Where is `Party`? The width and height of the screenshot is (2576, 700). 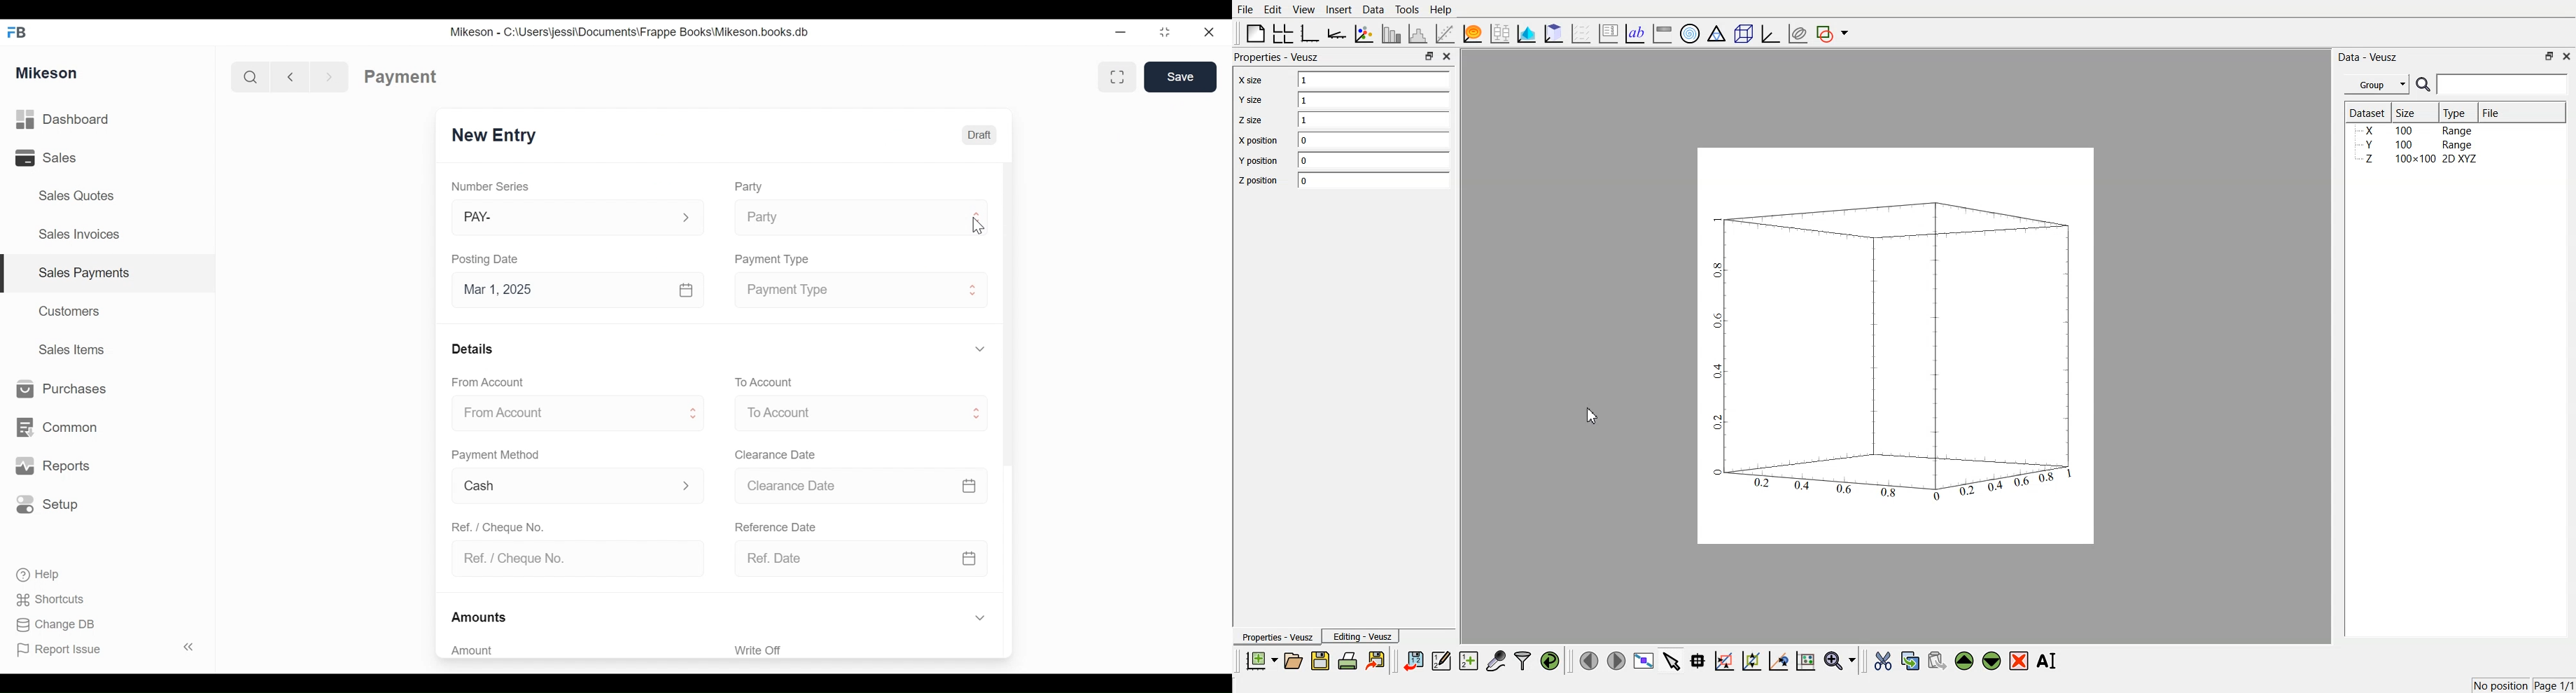
Party is located at coordinates (752, 187).